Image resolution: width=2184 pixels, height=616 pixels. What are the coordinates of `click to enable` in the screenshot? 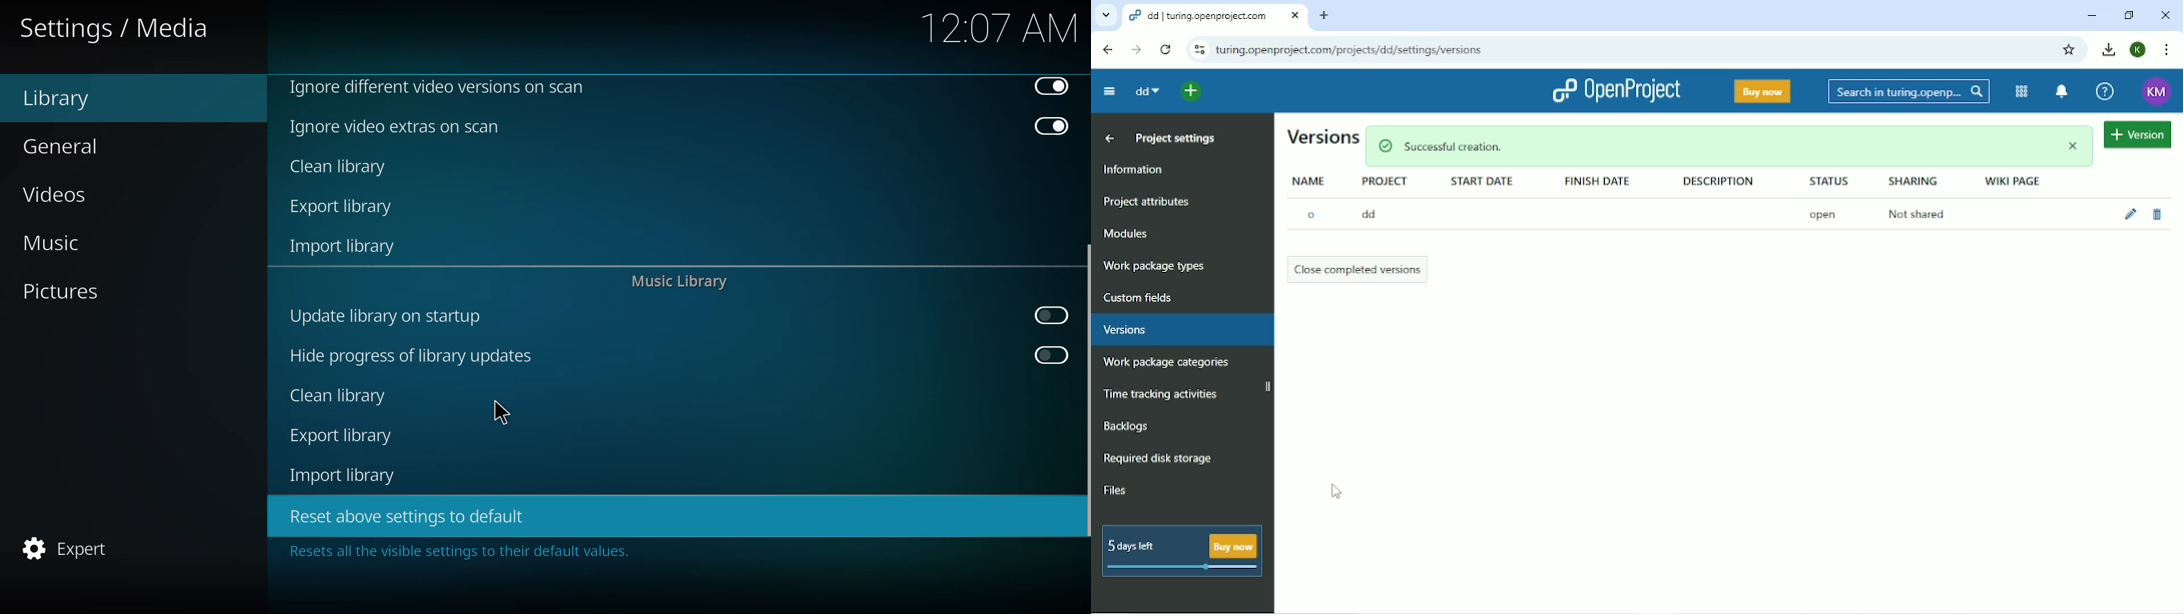 It's located at (1051, 355).